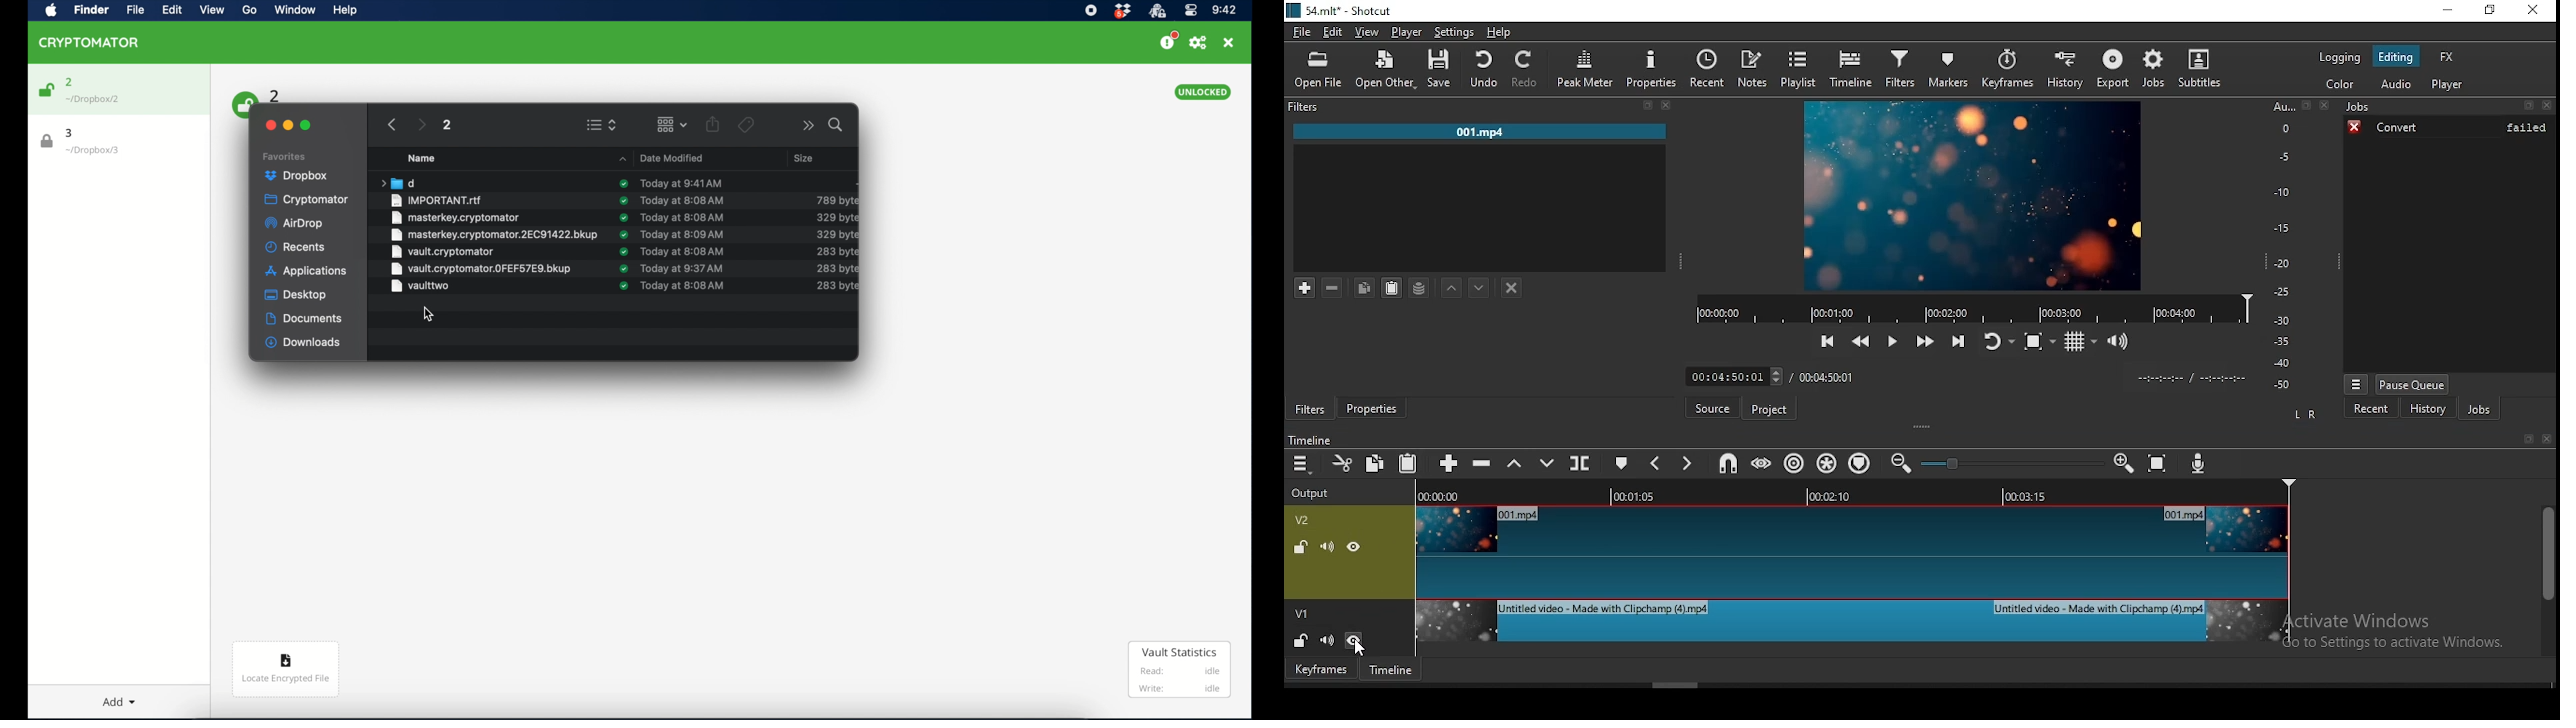 The width and height of the screenshot is (2576, 728). What do you see at coordinates (2448, 127) in the screenshot?
I see `convert failed` at bounding box center [2448, 127].